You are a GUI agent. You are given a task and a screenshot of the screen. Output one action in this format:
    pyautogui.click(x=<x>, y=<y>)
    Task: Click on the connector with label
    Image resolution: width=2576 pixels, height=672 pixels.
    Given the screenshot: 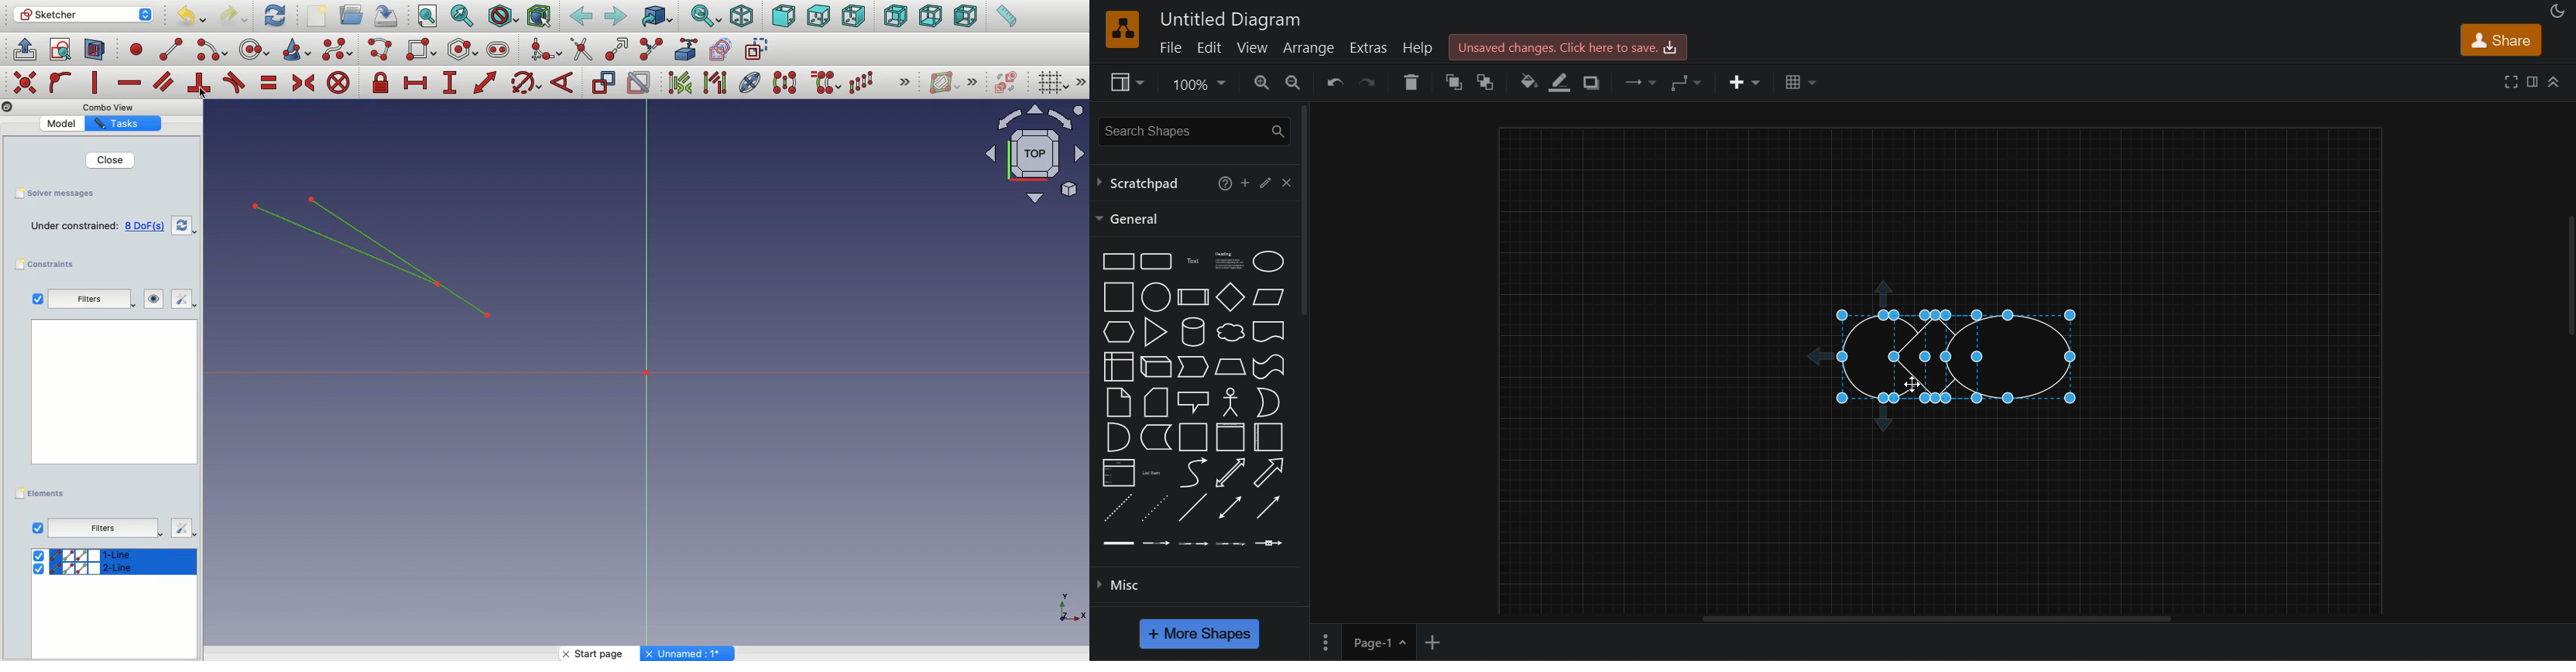 What is the action you would take?
    pyautogui.click(x=1157, y=541)
    